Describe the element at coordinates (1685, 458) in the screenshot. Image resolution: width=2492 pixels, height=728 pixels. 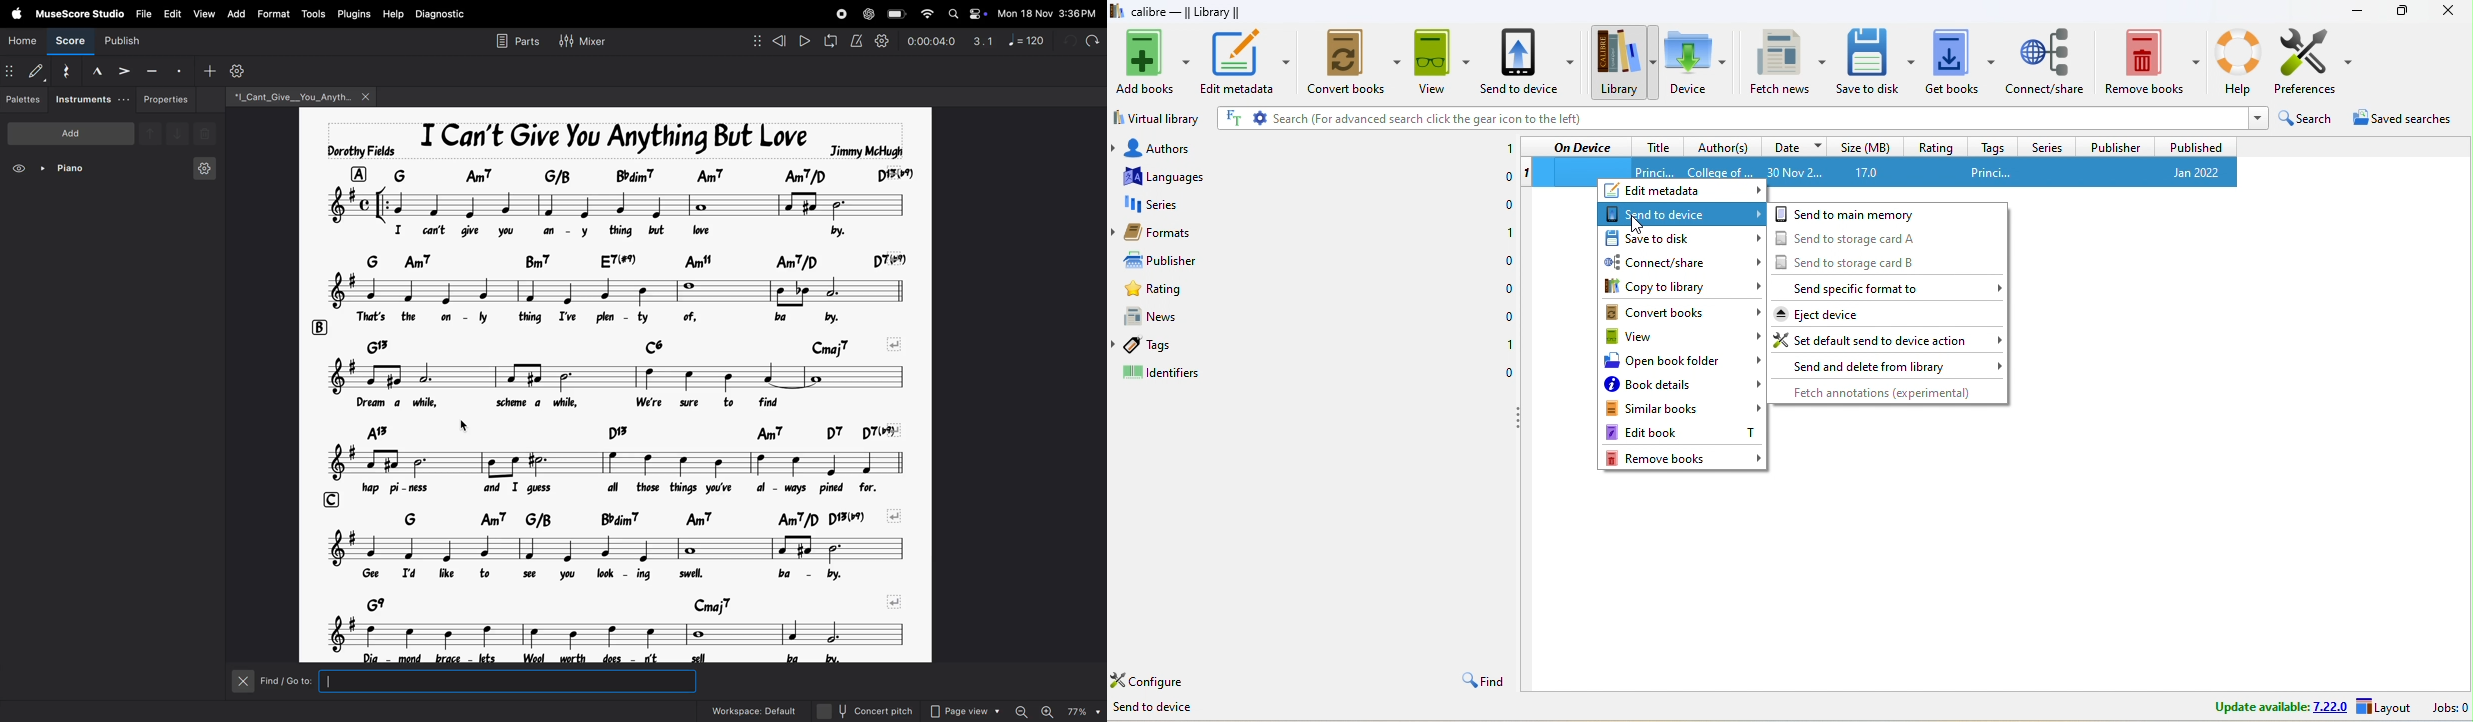
I see `remove books` at that location.